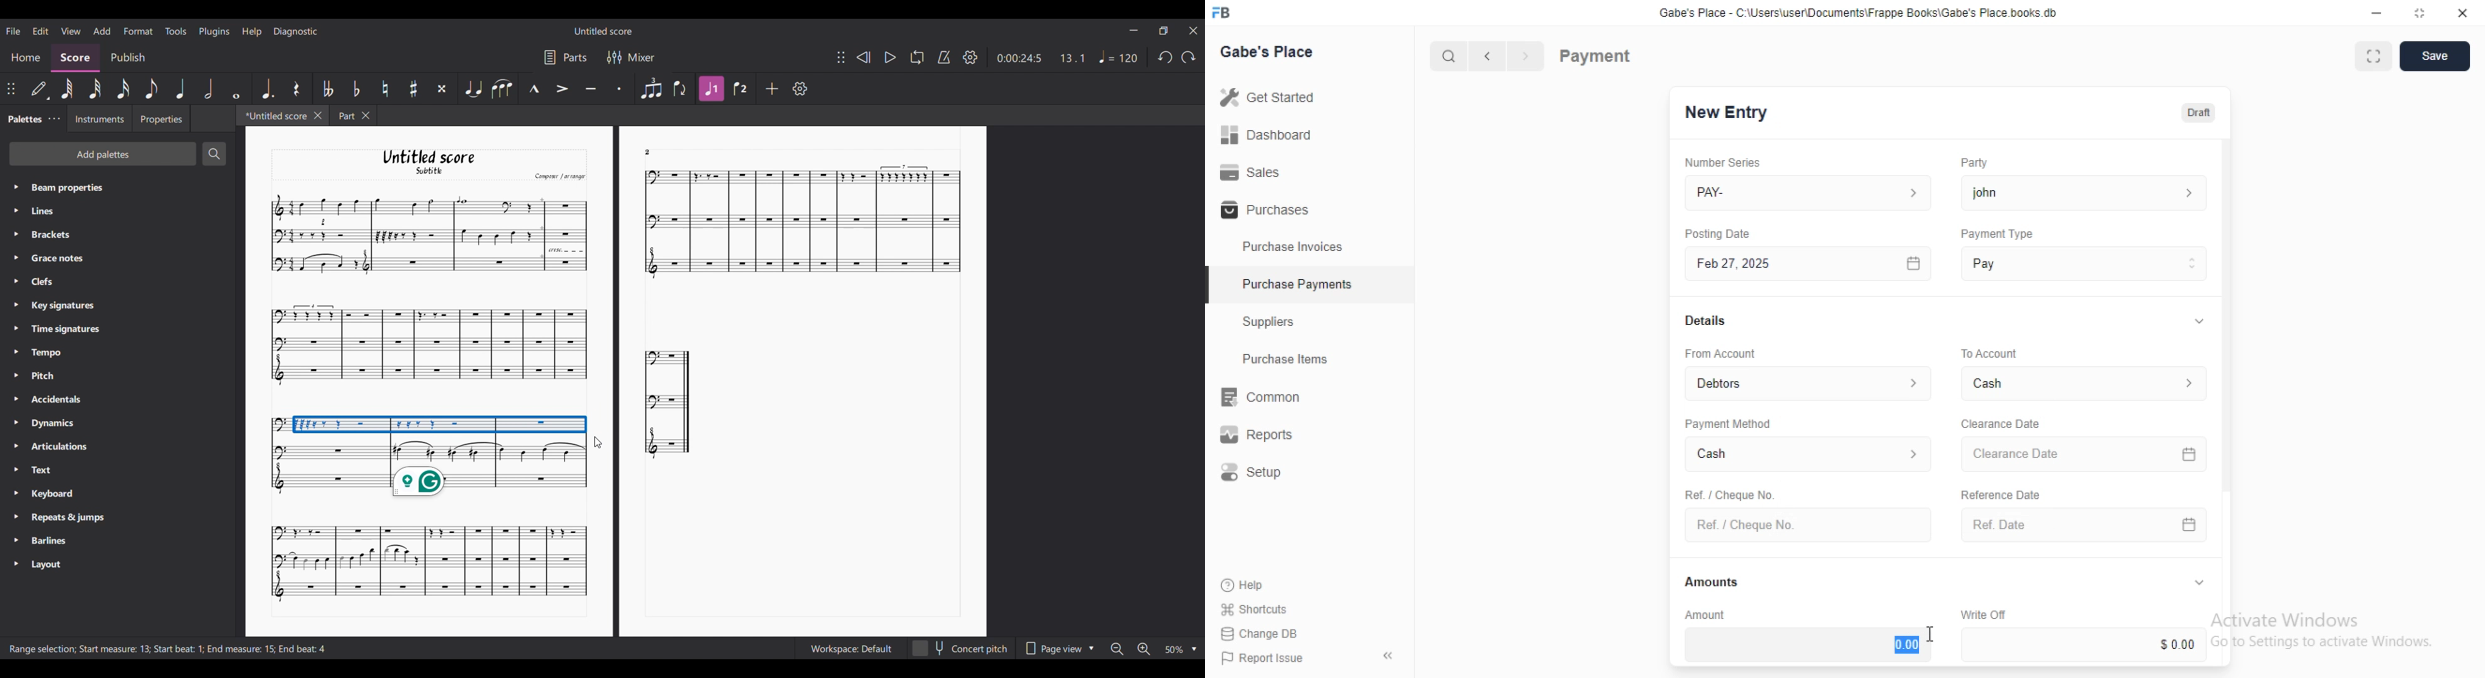  What do you see at coordinates (2198, 583) in the screenshot?
I see `expand/collapse` at bounding box center [2198, 583].